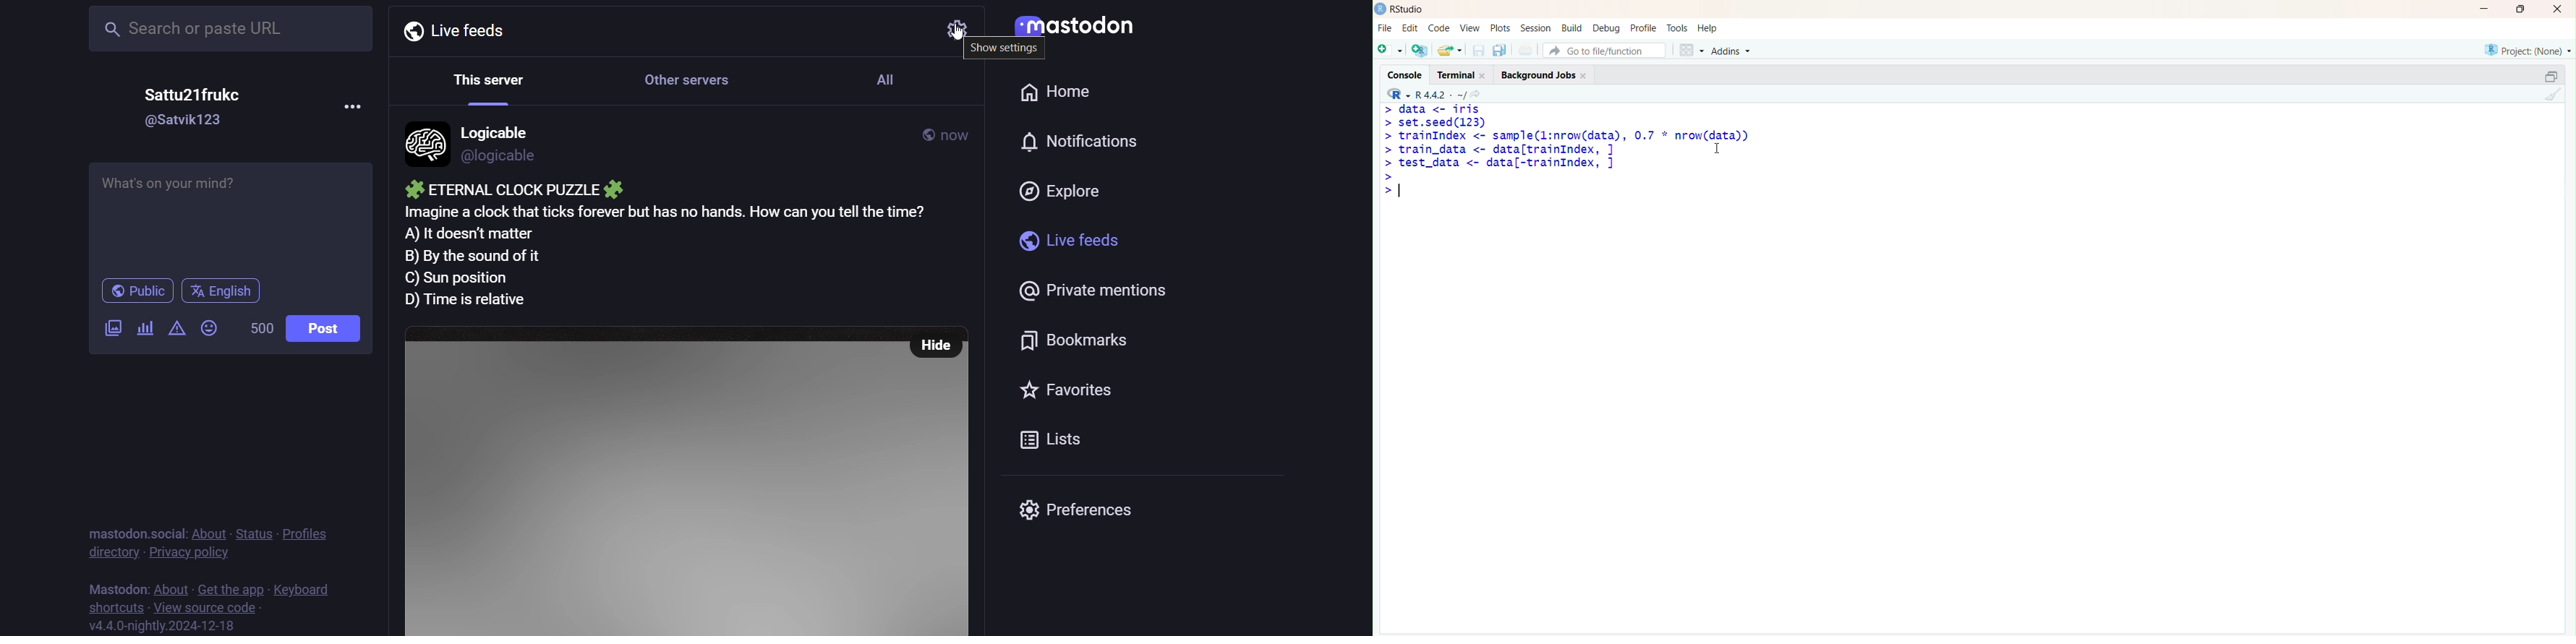 This screenshot has height=644, width=2576. What do you see at coordinates (1402, 9) in the screenshot?
I see `RStudio` at bounding box center [1402, 9].